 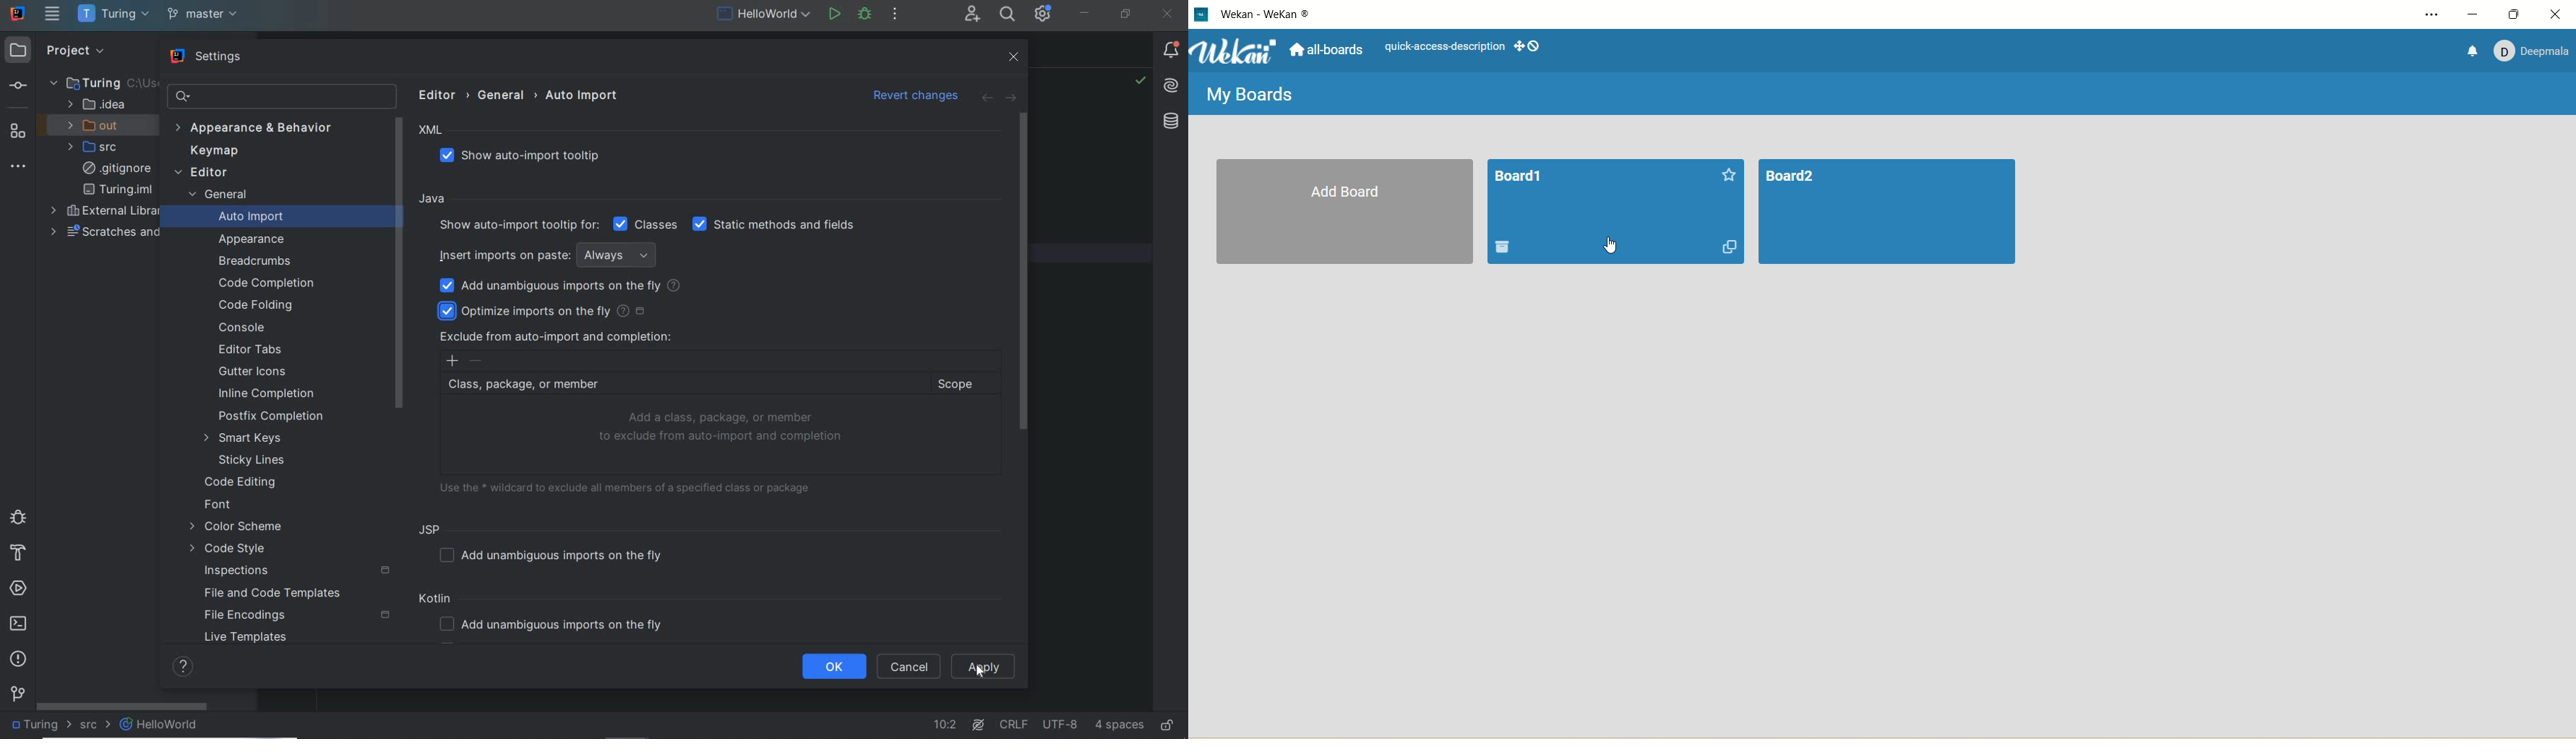 What do you see at coordinates (2516, 14) in the screenshot?
I see `maximize` at bounding box center [2516, 14].